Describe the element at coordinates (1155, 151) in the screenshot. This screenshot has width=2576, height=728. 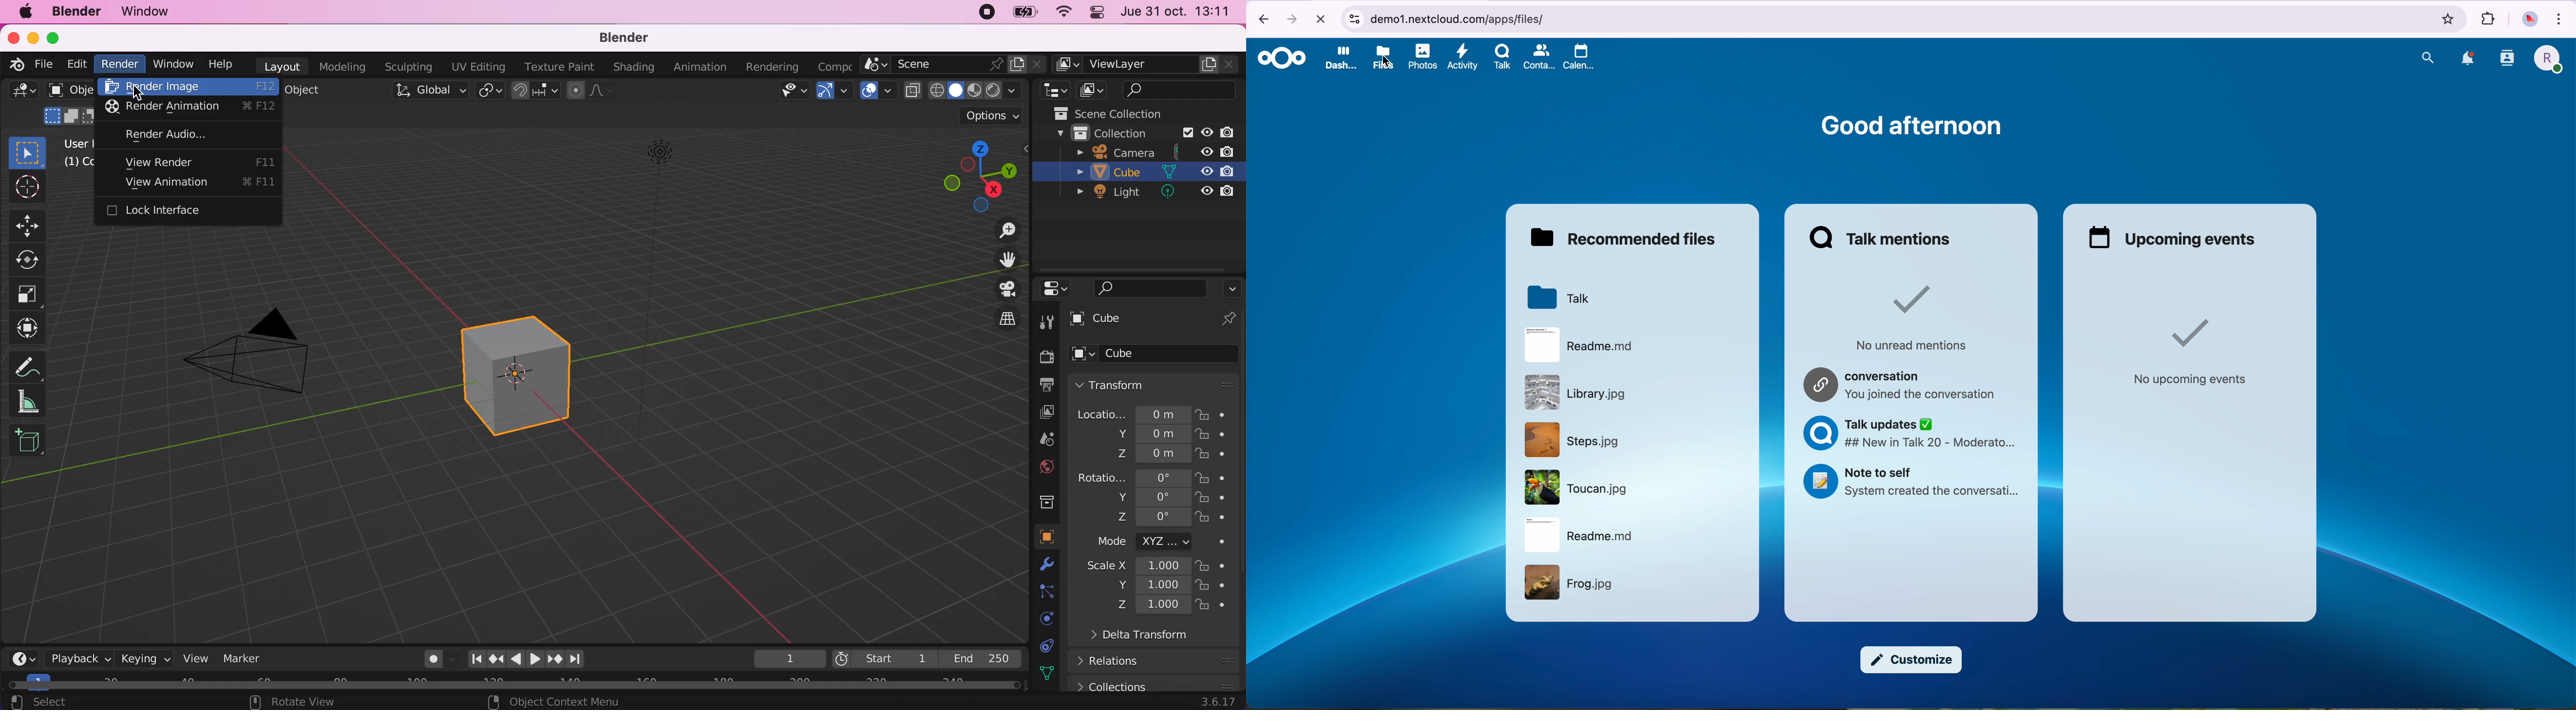
I see `camera` at that location.